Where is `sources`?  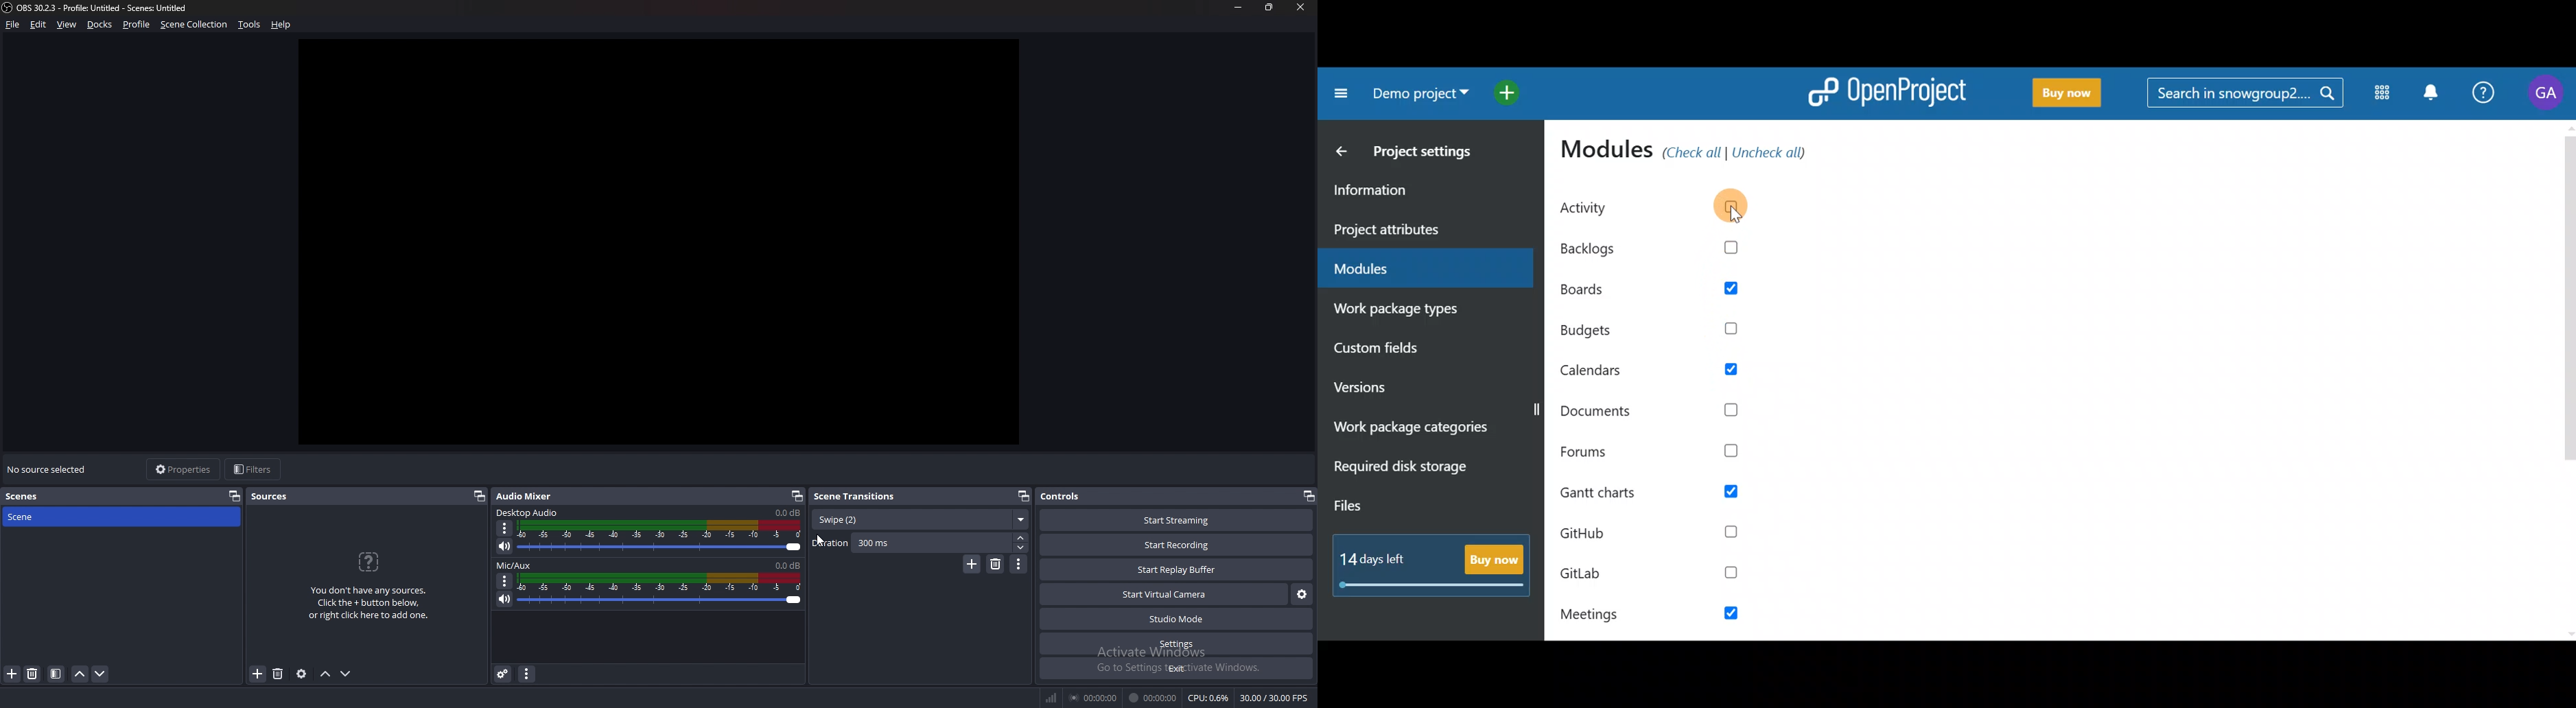
sources is located at coordinates (270, 497).